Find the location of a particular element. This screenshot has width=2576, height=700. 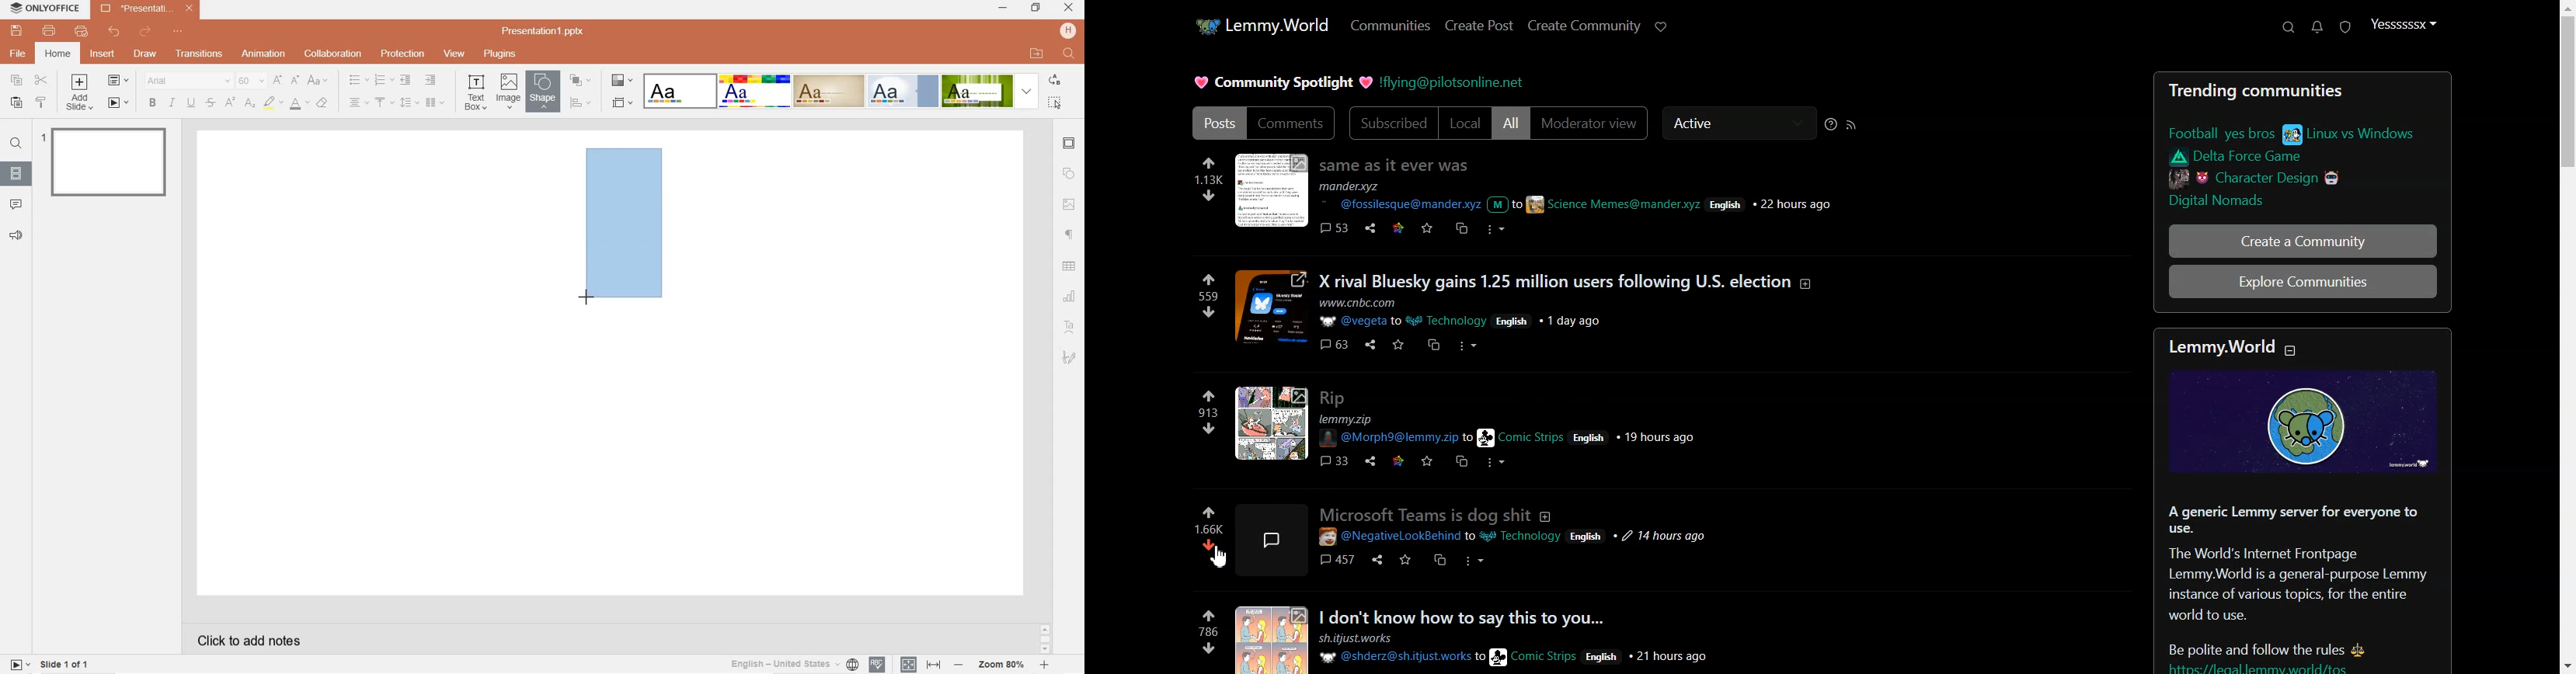

insert is located at coordinates (105, 57).